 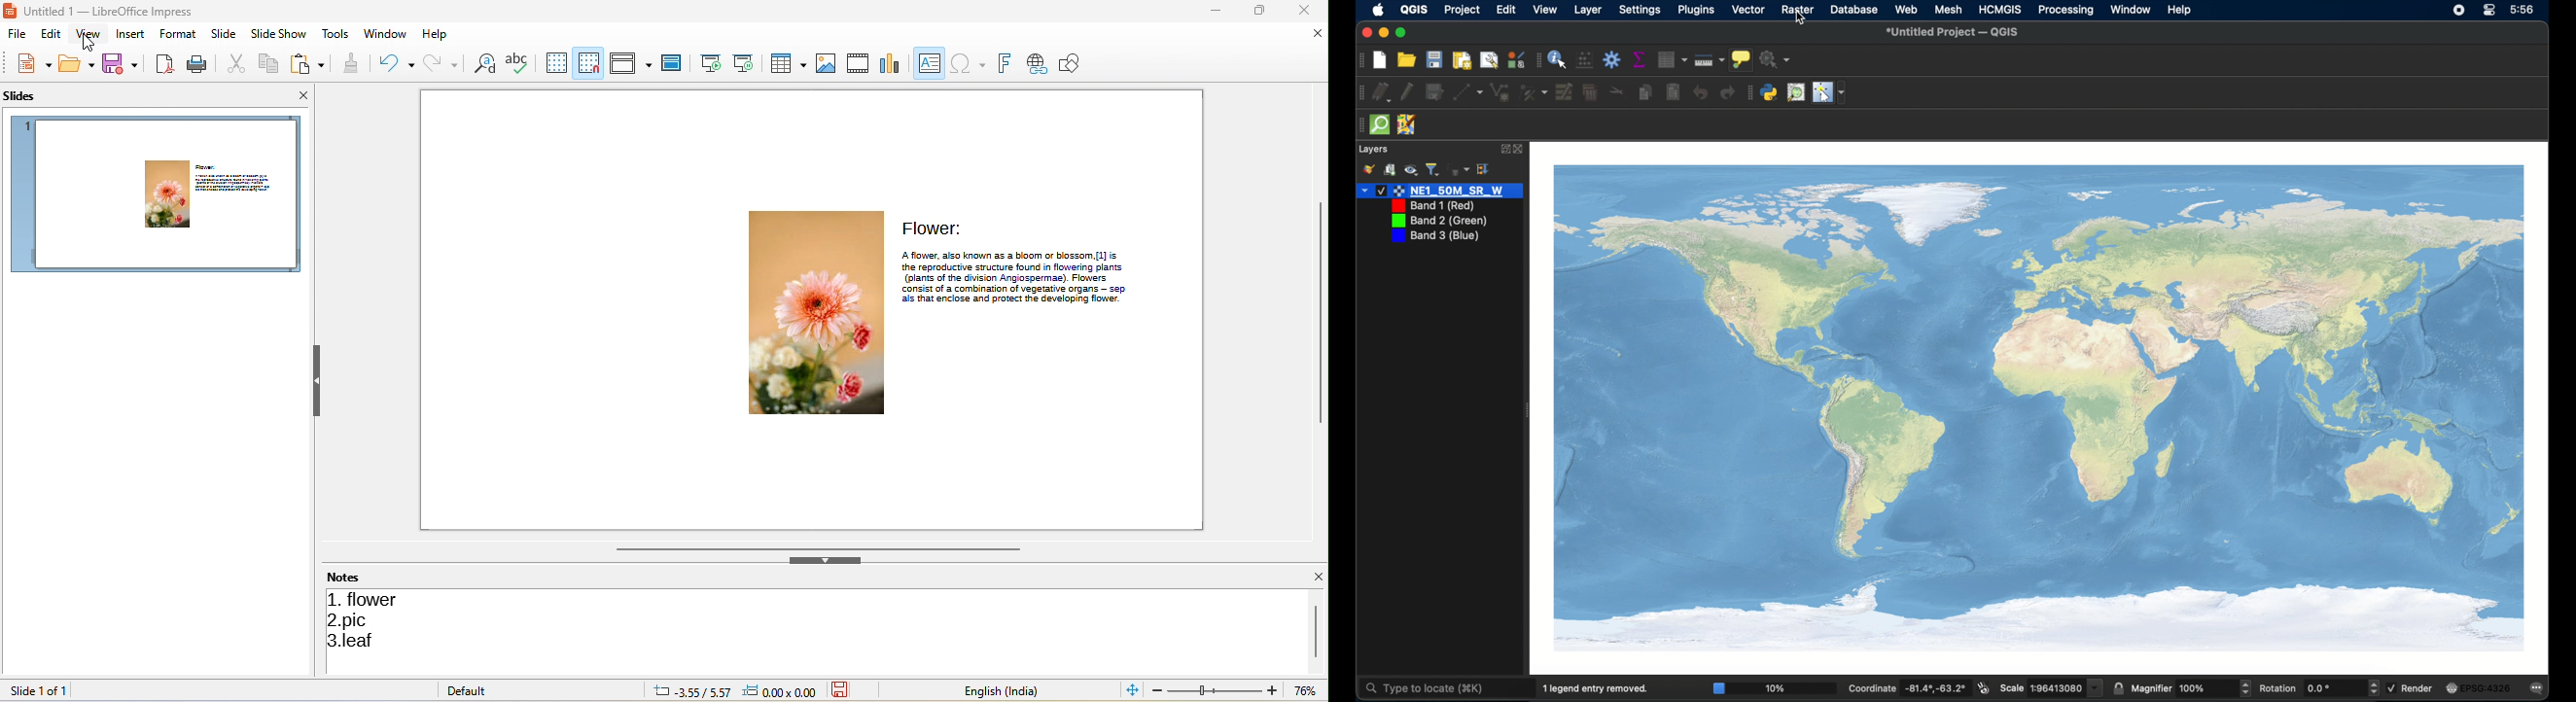 I want to click on master slide, so click(x=673, y=63).